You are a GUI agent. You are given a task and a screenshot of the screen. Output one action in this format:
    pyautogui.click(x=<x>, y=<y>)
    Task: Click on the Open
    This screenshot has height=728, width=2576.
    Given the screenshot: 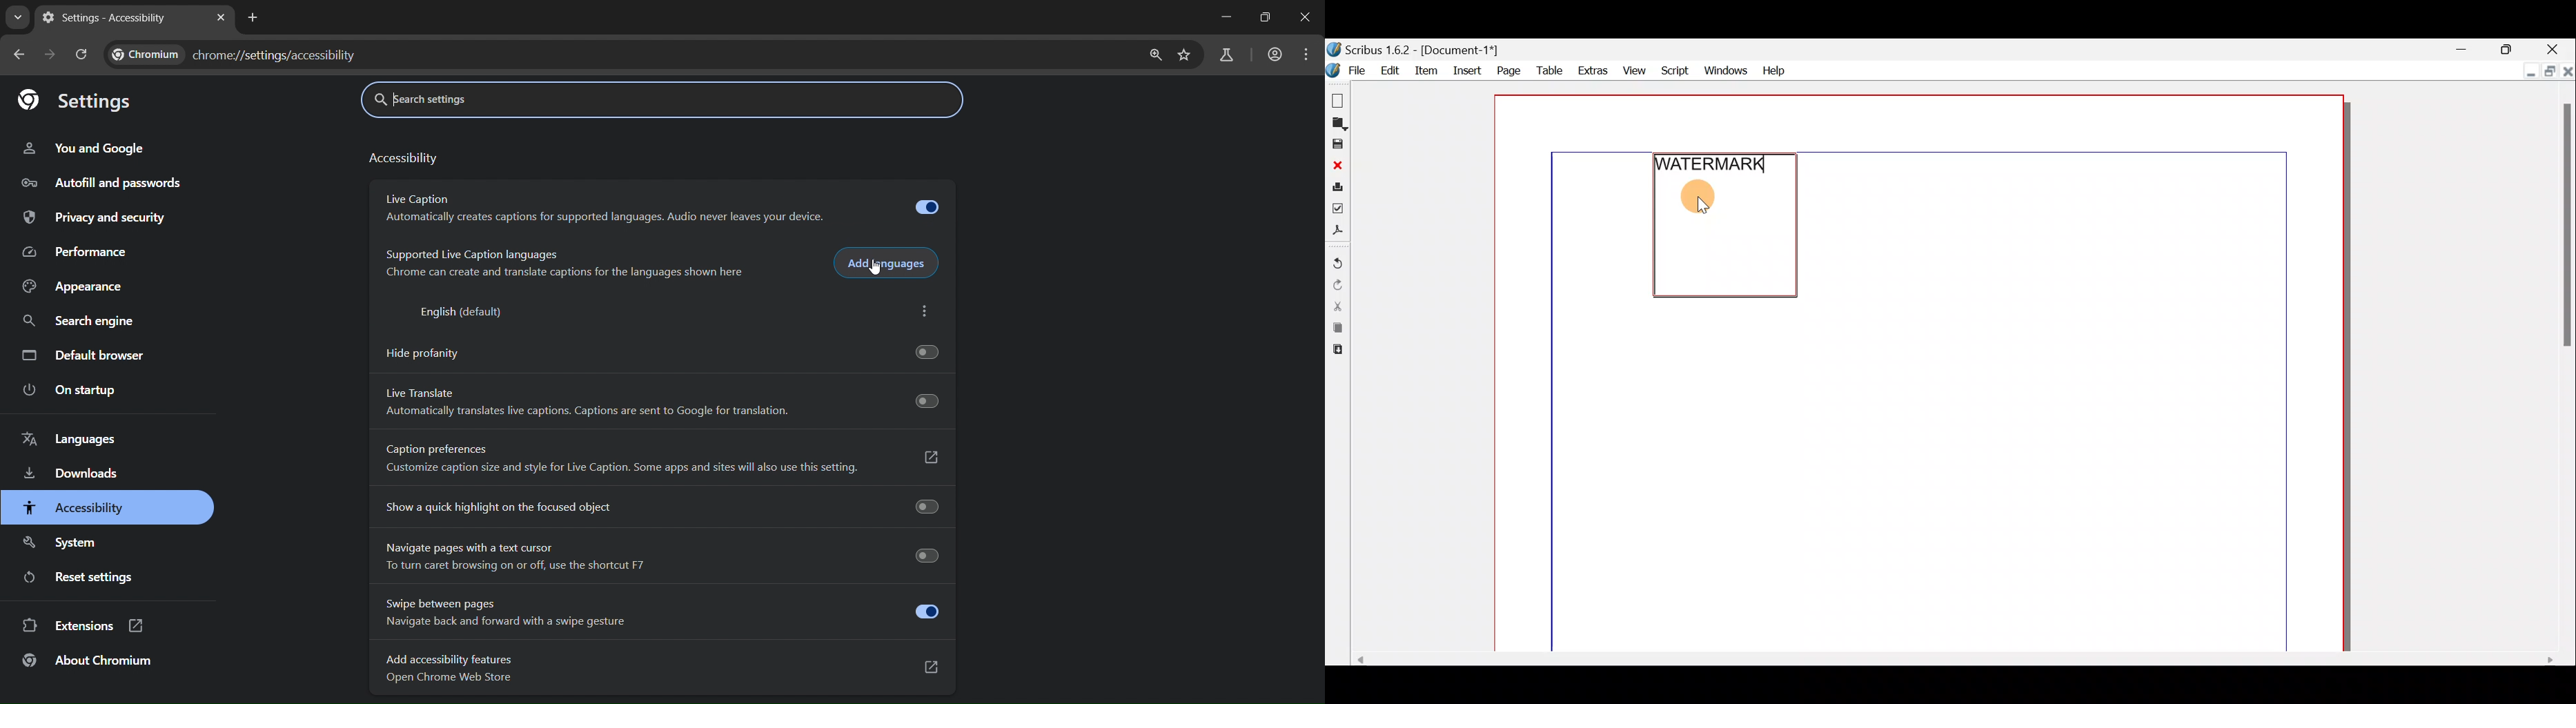 What is the action you would take?
    pyautogui.click(x=1337, y=125)
    